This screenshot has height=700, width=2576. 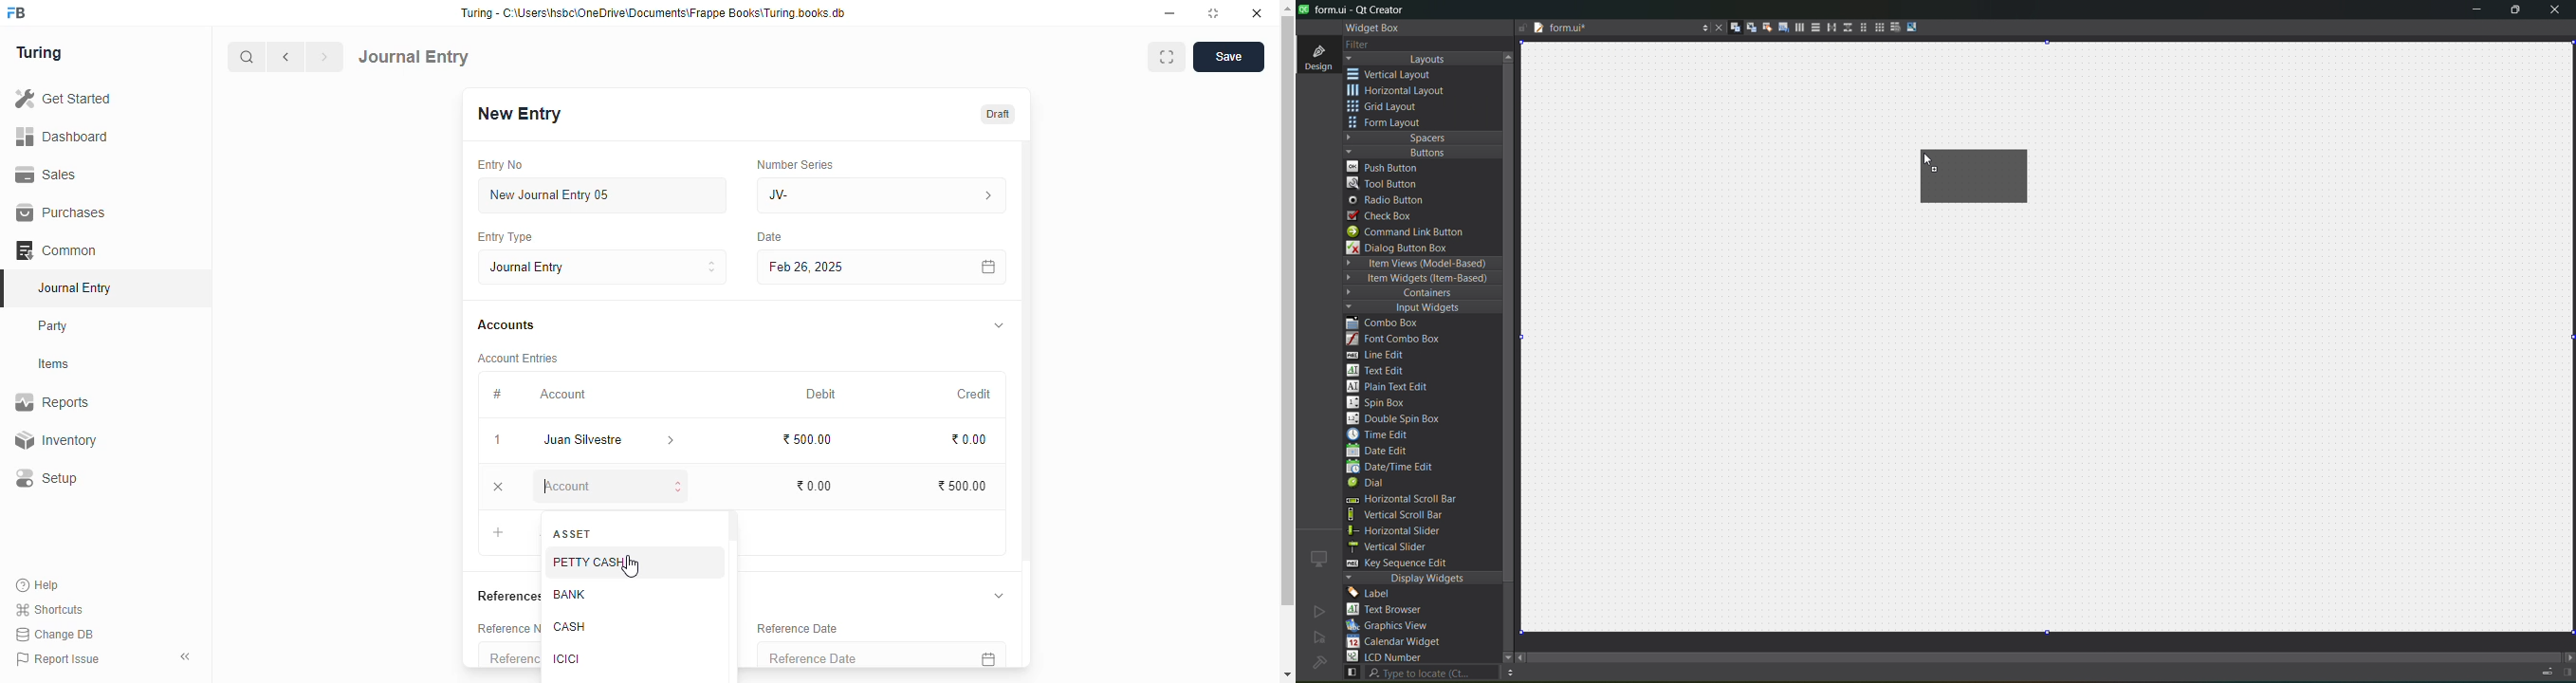 What do you see at coordinates (61, 212) in the screenshot?
I see `purchases` at bounding box center [61, 212].